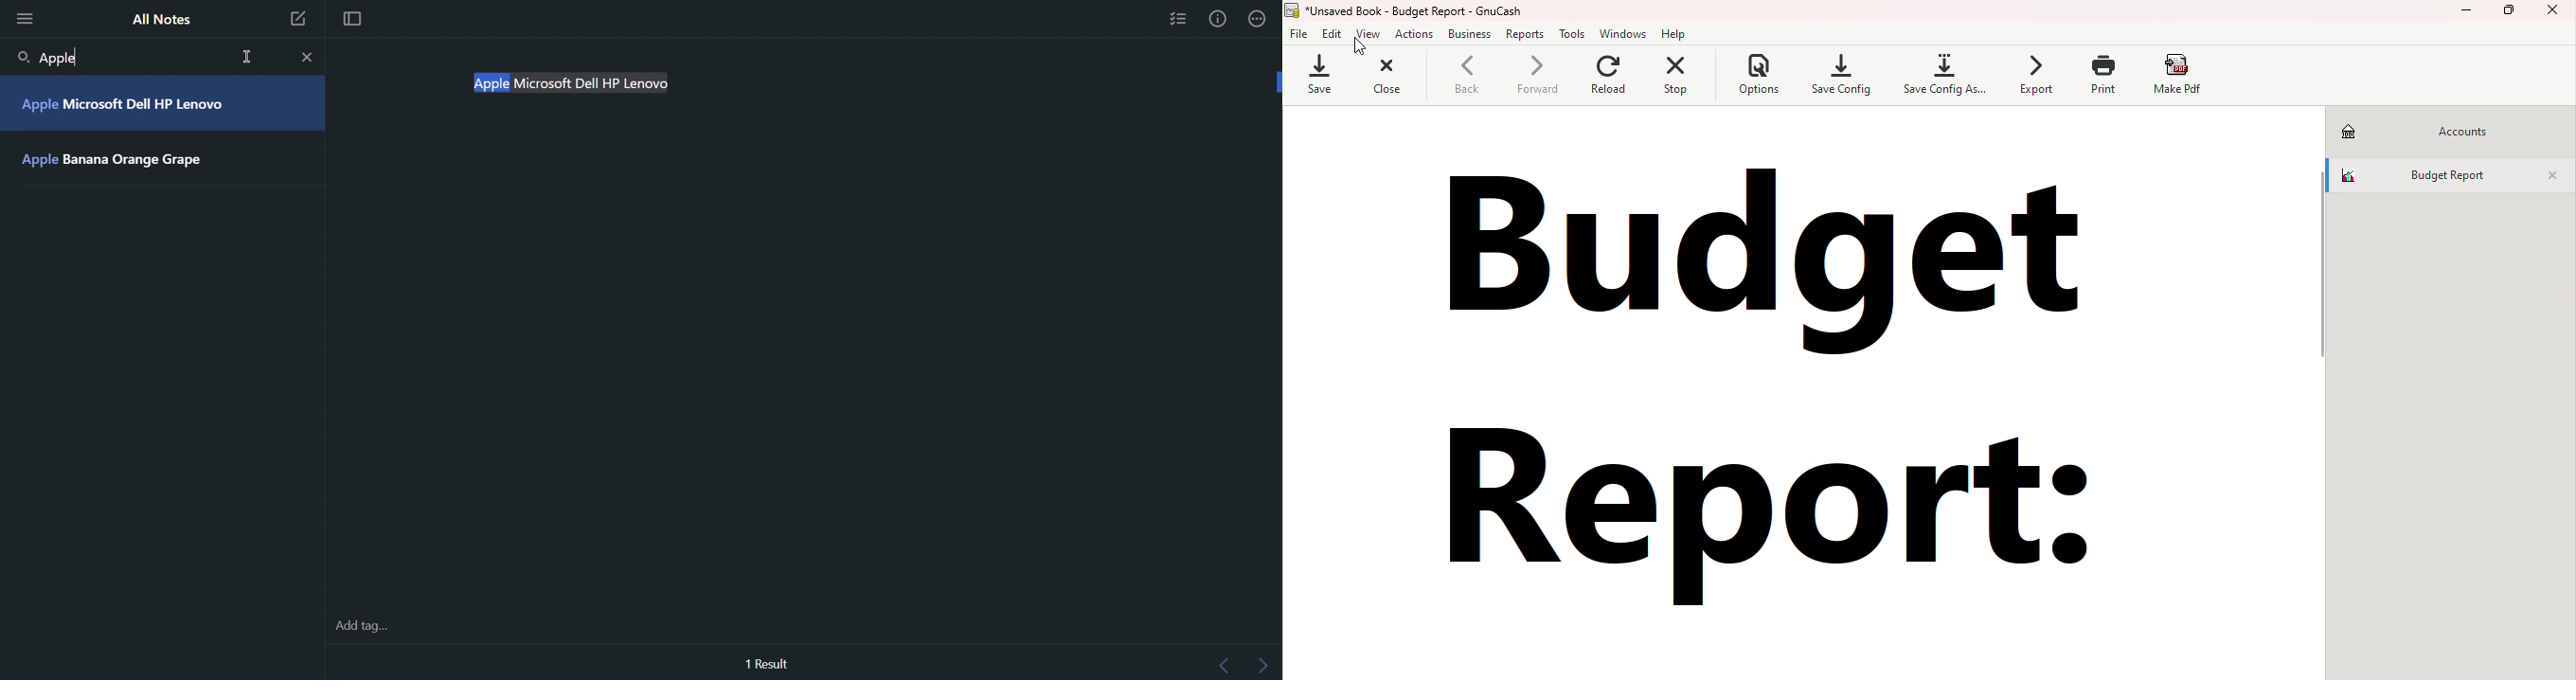 This screenshot has width=2576, height=700. Describe the element at coordinates (353, 22) in the screenshot. I see `Focus mode` at that location.